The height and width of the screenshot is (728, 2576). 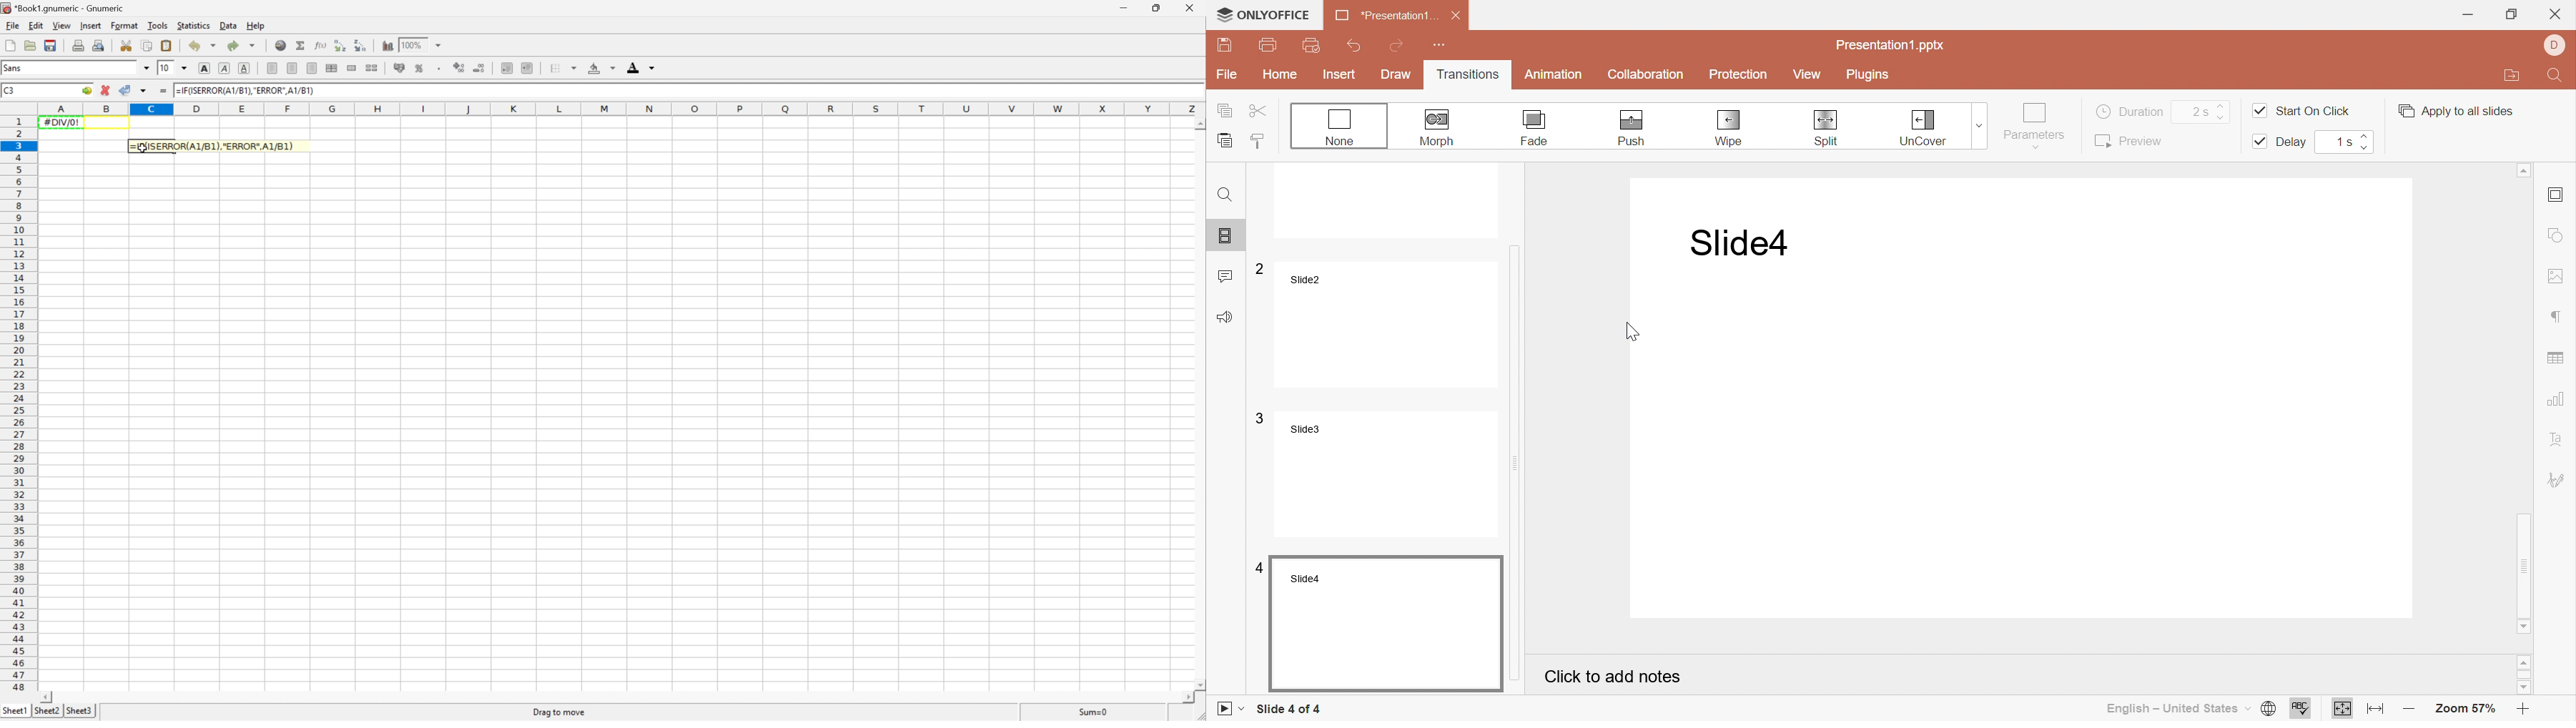 I want to click on Animation, so click(x=1554, y=74).